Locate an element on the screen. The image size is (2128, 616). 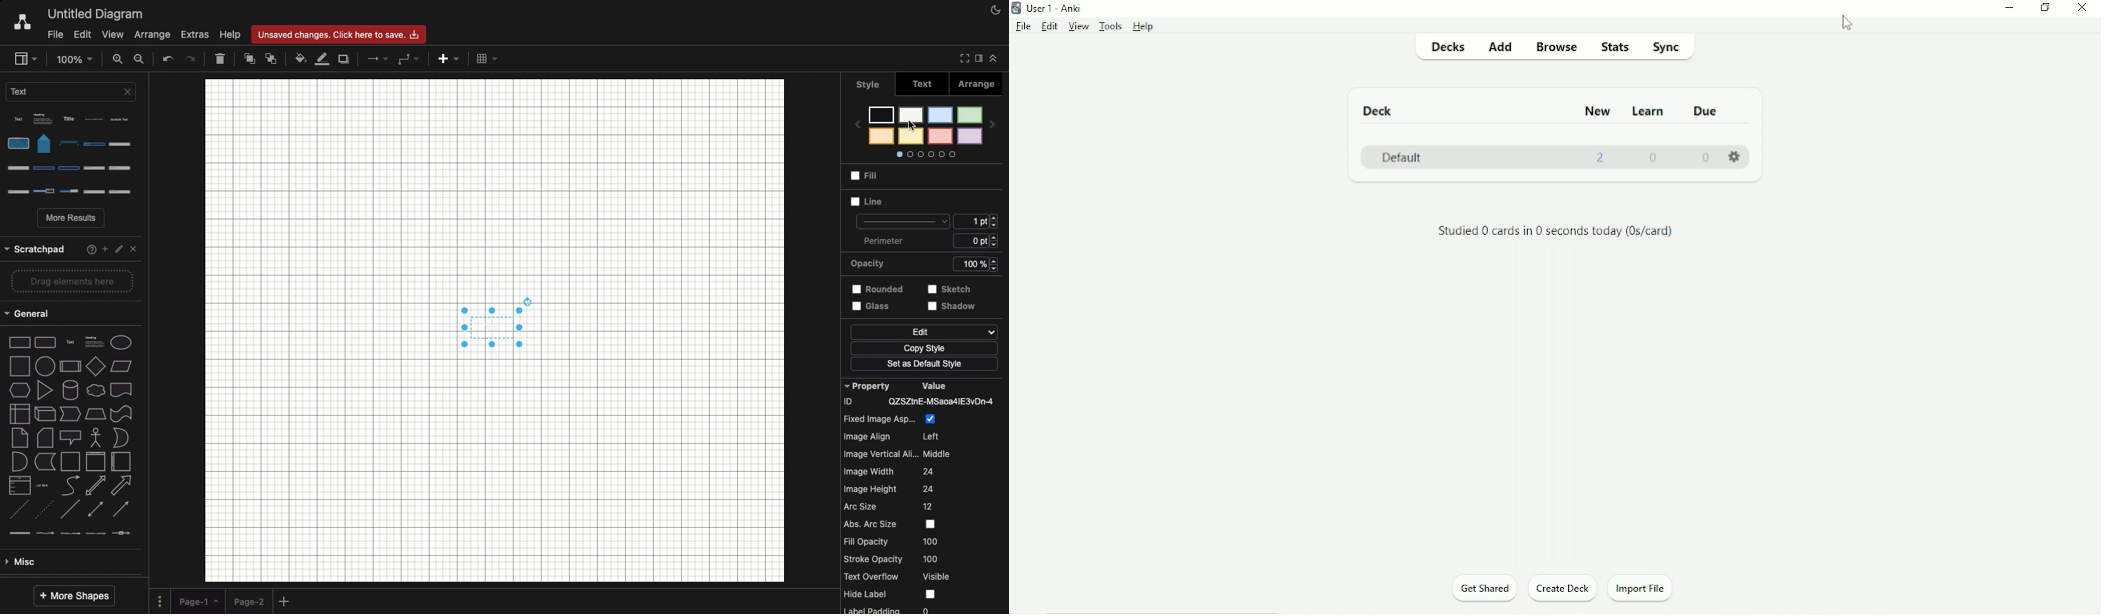
Fill color is located at coordinates (301, 60).